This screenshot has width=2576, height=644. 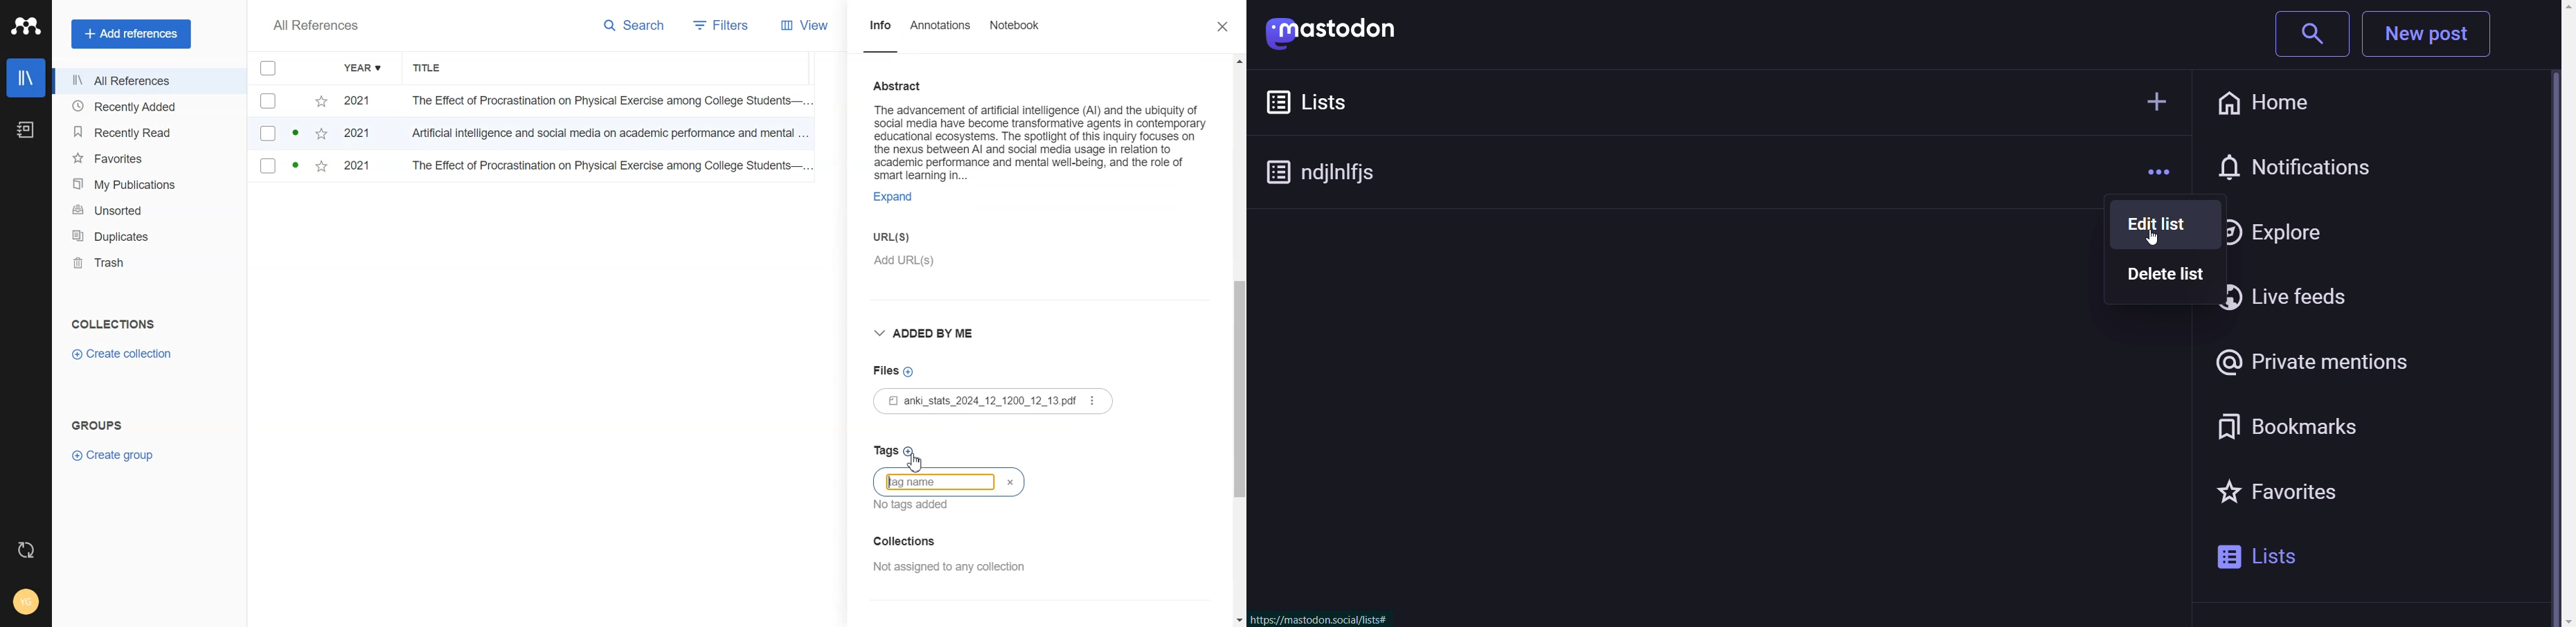 What do you see at coordinates (1330, 173) in the screenshot?
I see `Created custom list` at bounding box center [1330, 173].